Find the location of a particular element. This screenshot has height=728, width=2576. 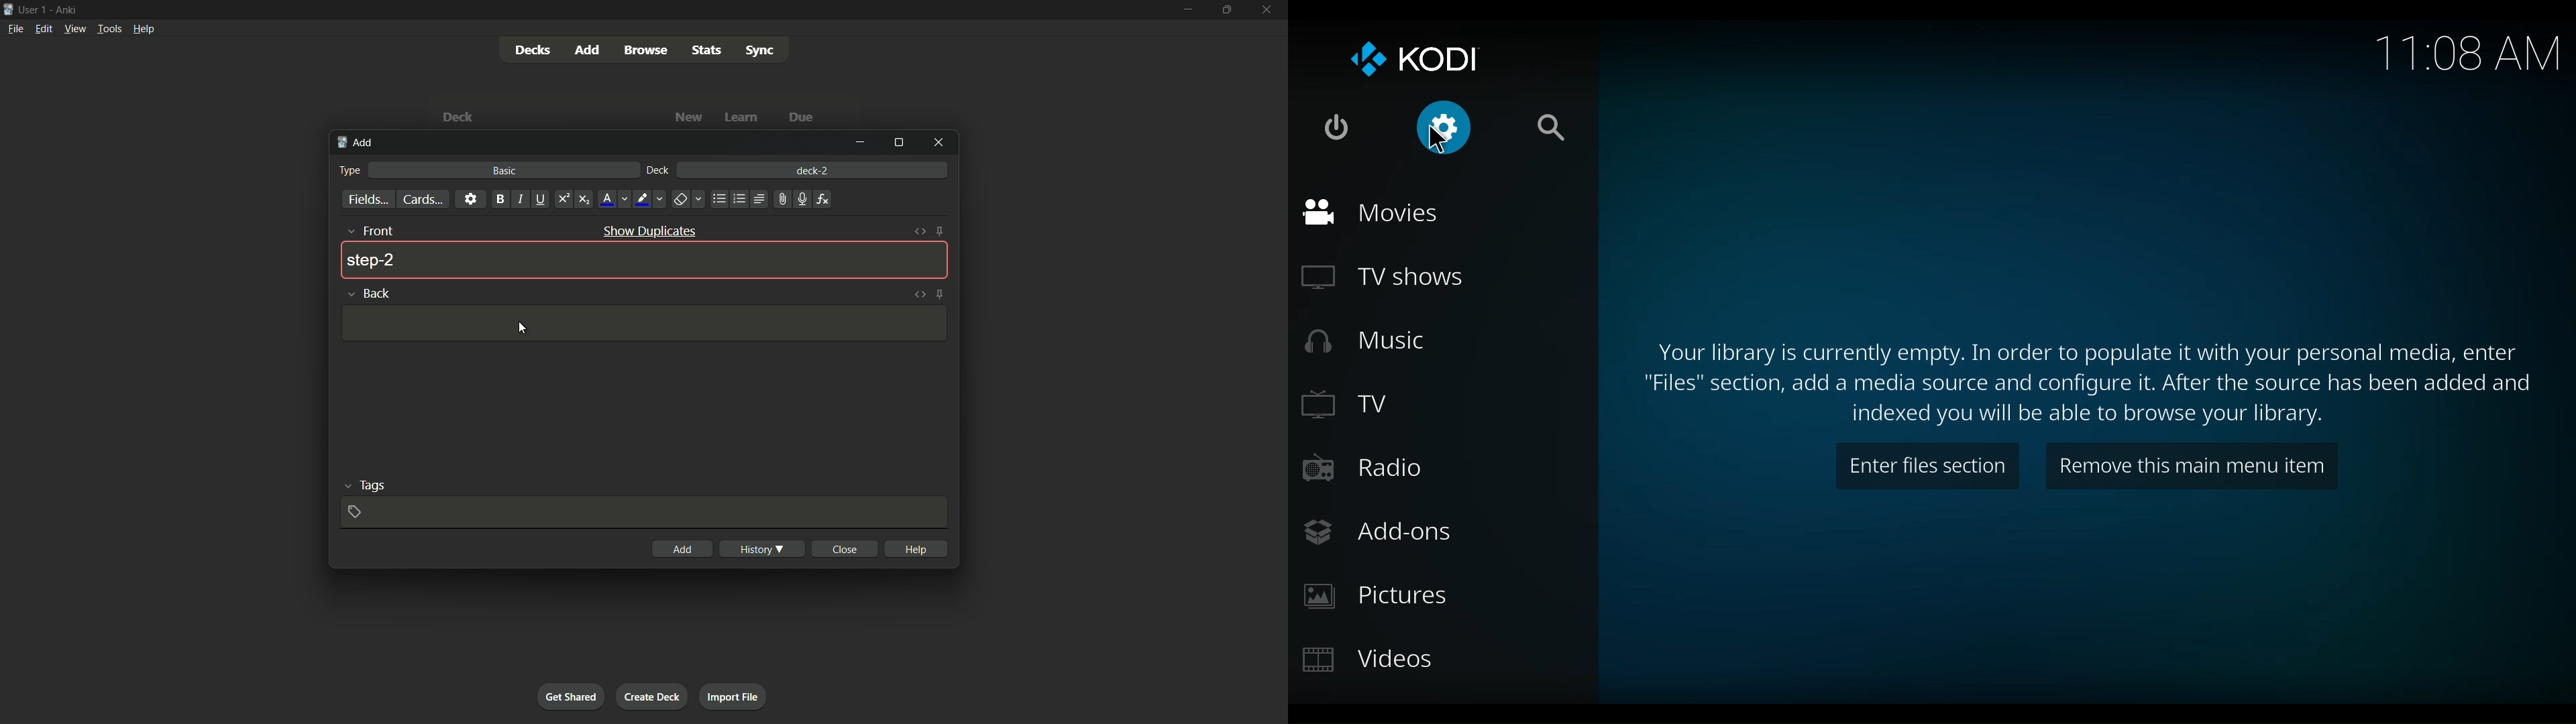

Settings is located at coordinates (1444, 127).